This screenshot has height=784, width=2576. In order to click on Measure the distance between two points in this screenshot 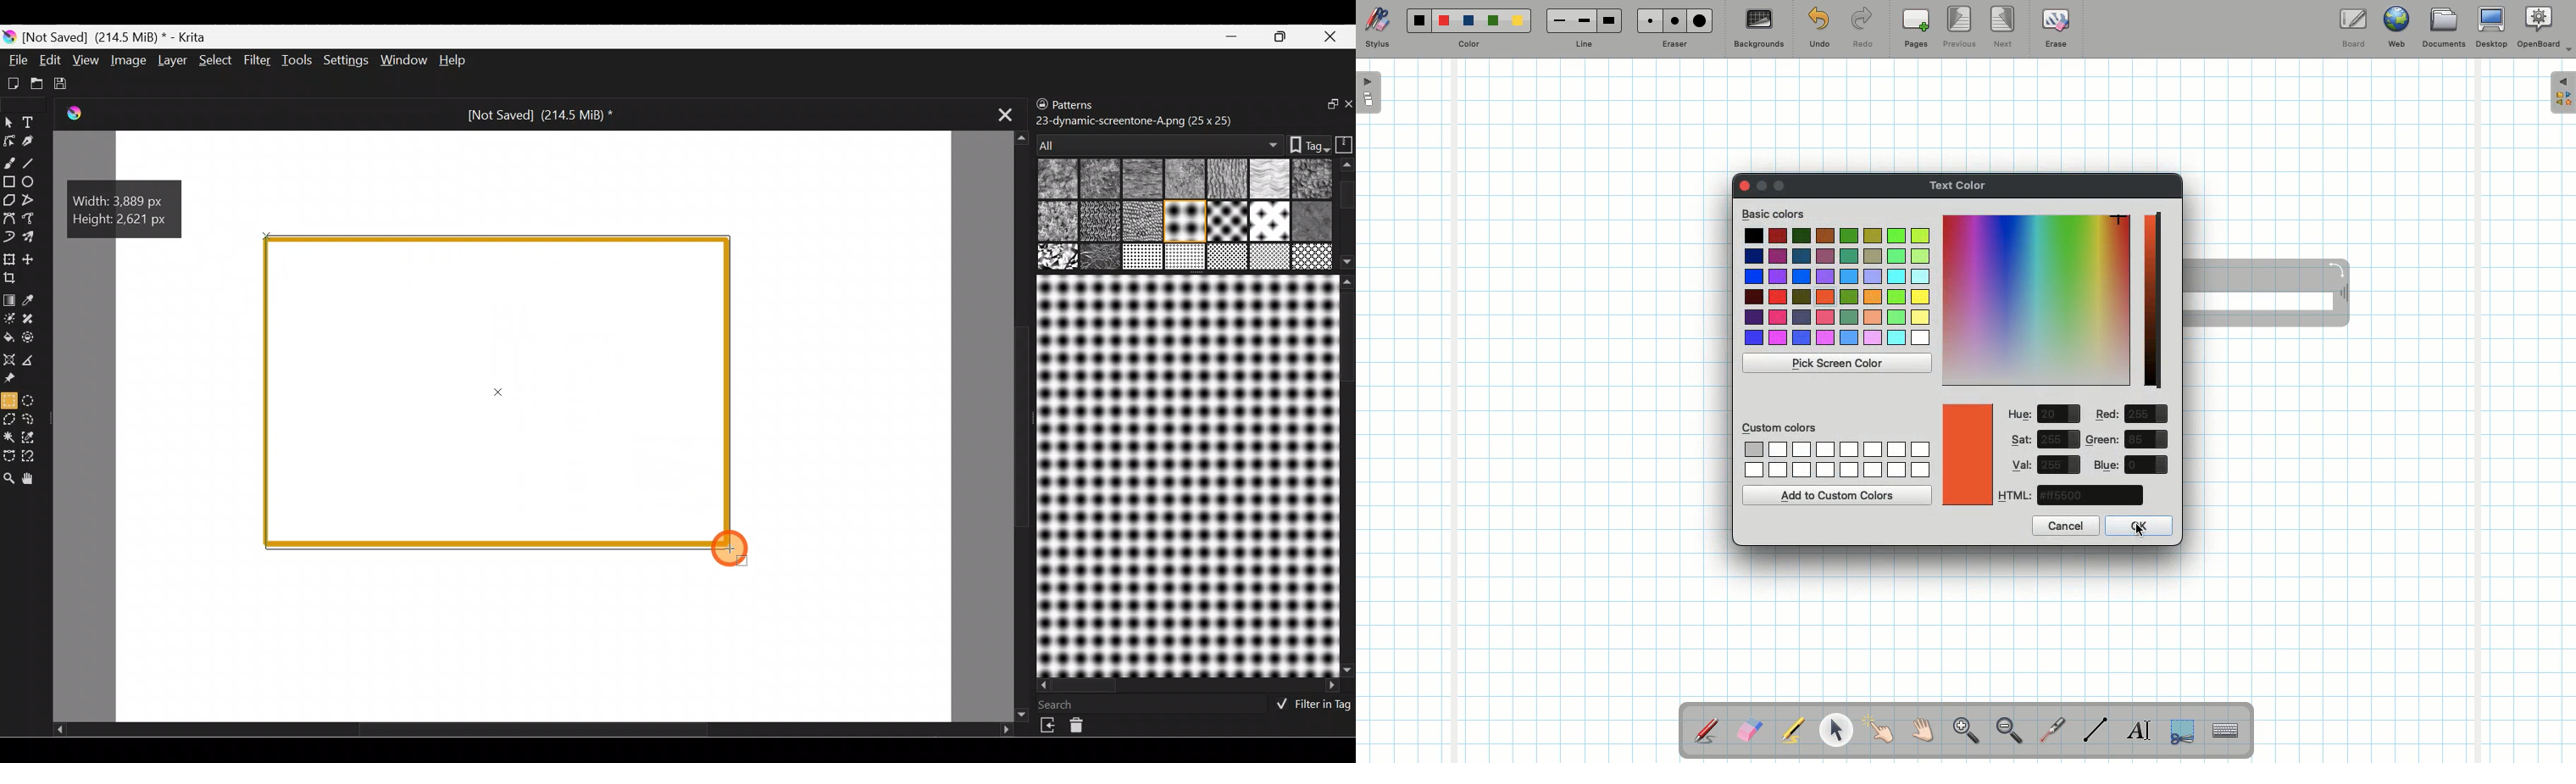, I will do `click(35, 360)`.